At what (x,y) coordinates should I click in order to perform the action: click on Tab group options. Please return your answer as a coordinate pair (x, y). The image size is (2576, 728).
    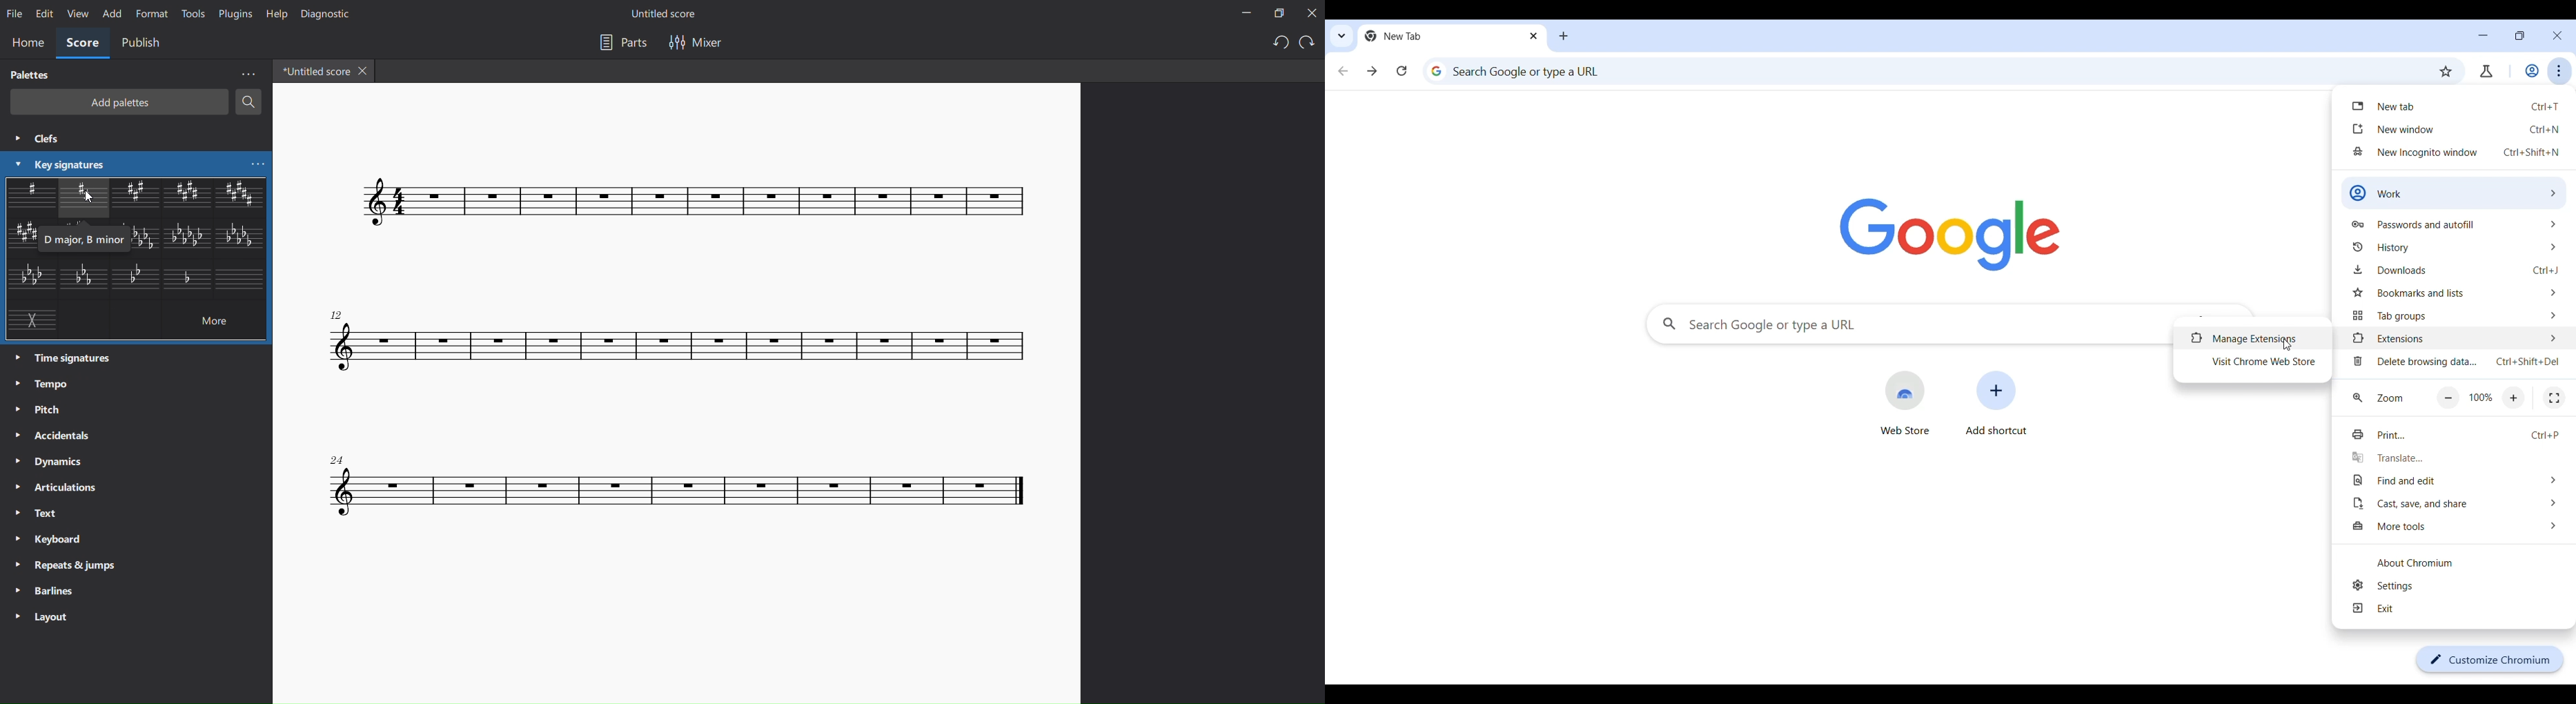
    Looking at the image, I should click on (2454, 315).